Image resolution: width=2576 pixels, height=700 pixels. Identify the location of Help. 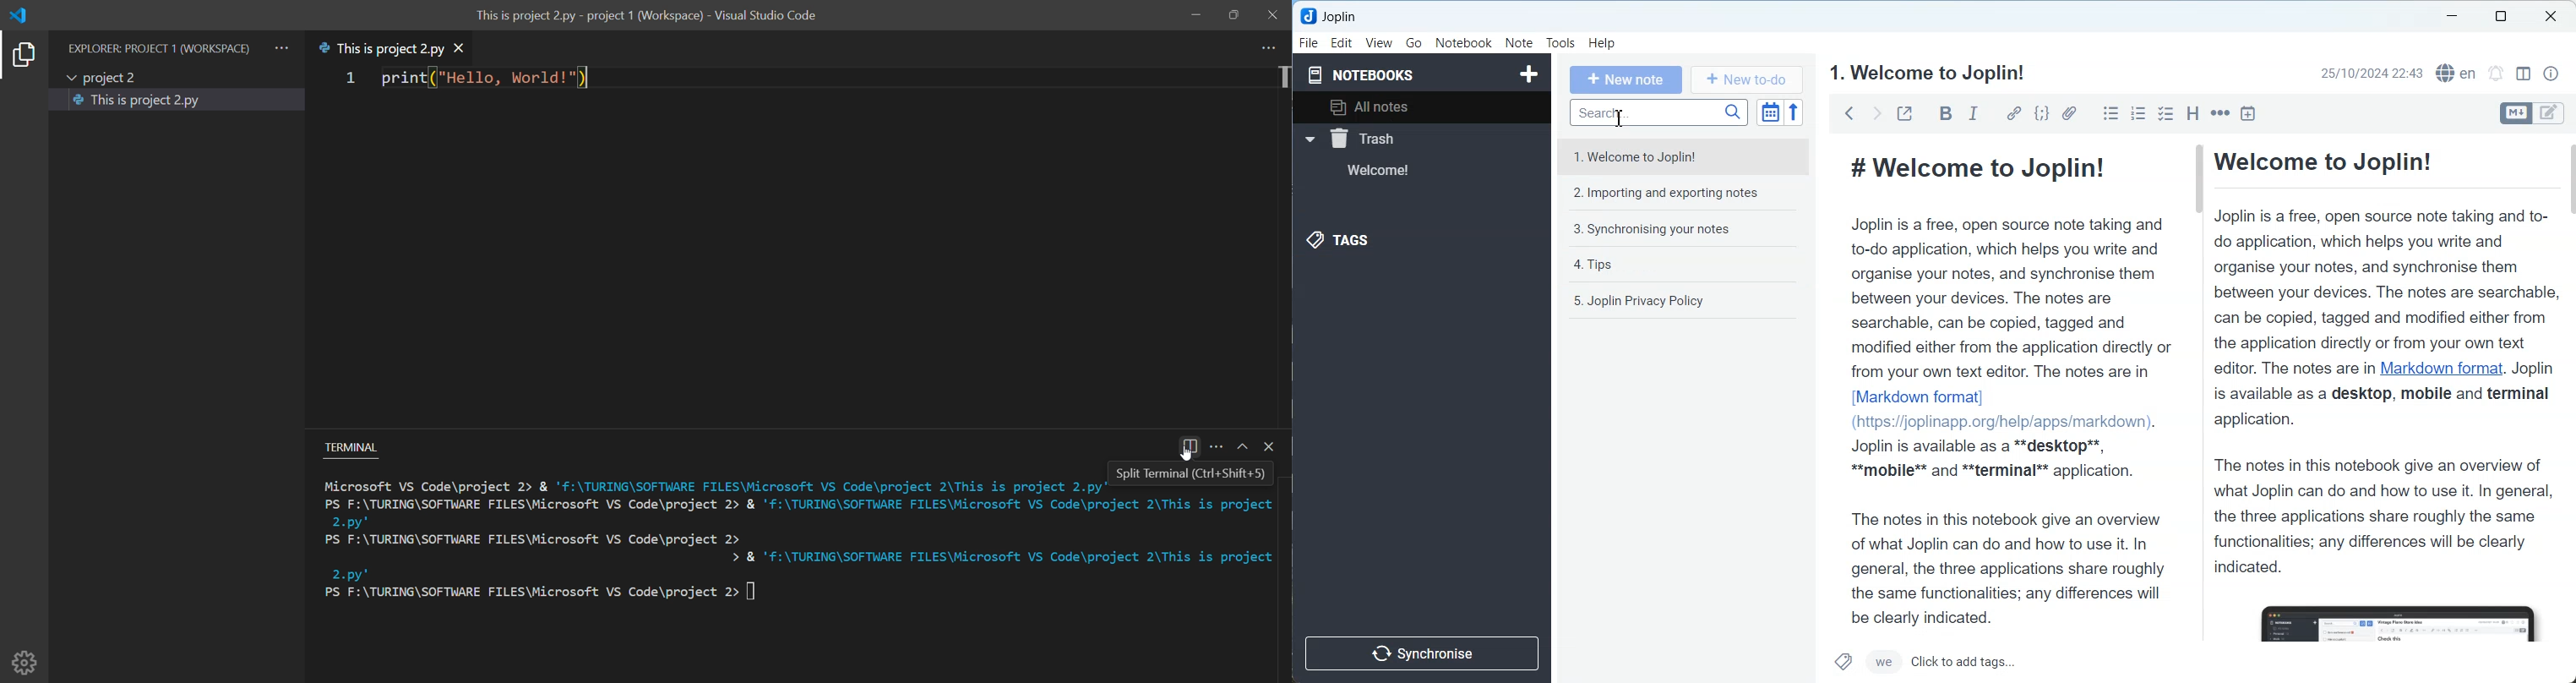
(1602, 44).